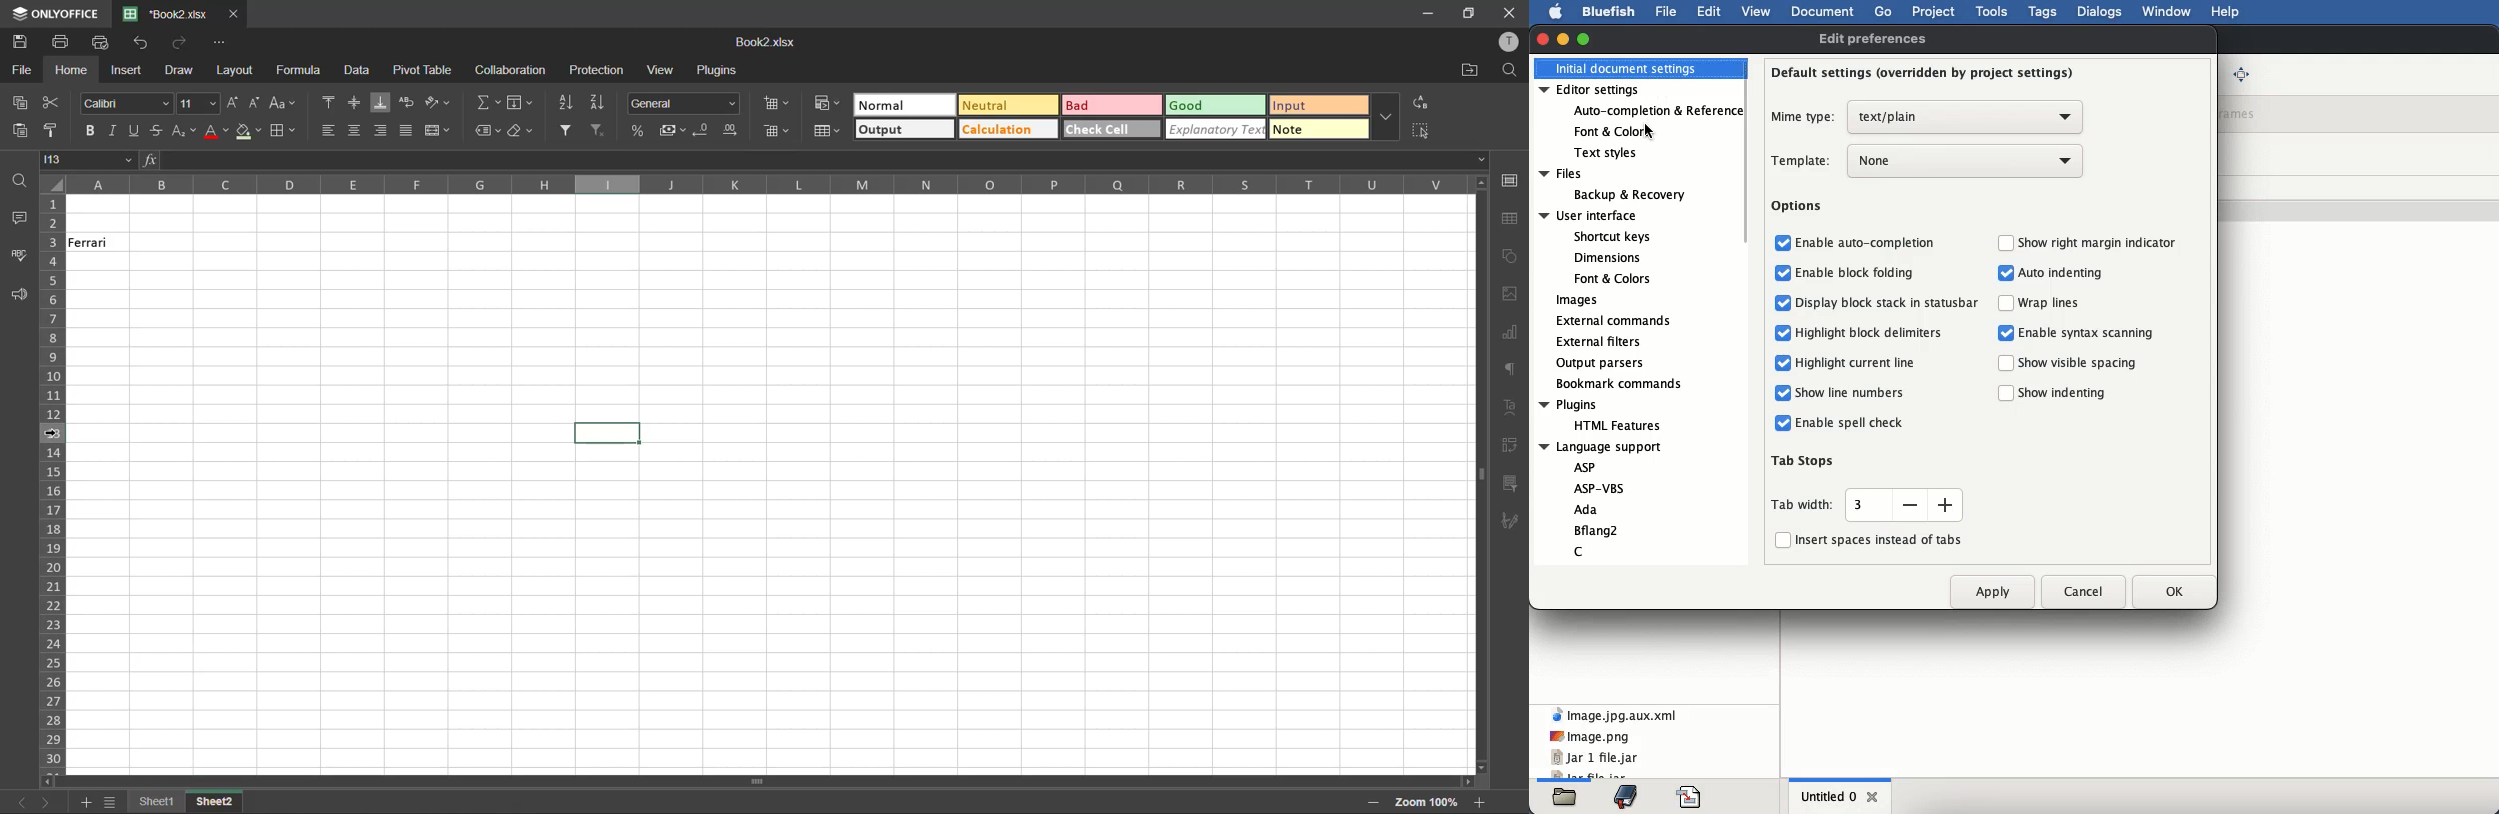  I want to click on cut, so click(53, 104).